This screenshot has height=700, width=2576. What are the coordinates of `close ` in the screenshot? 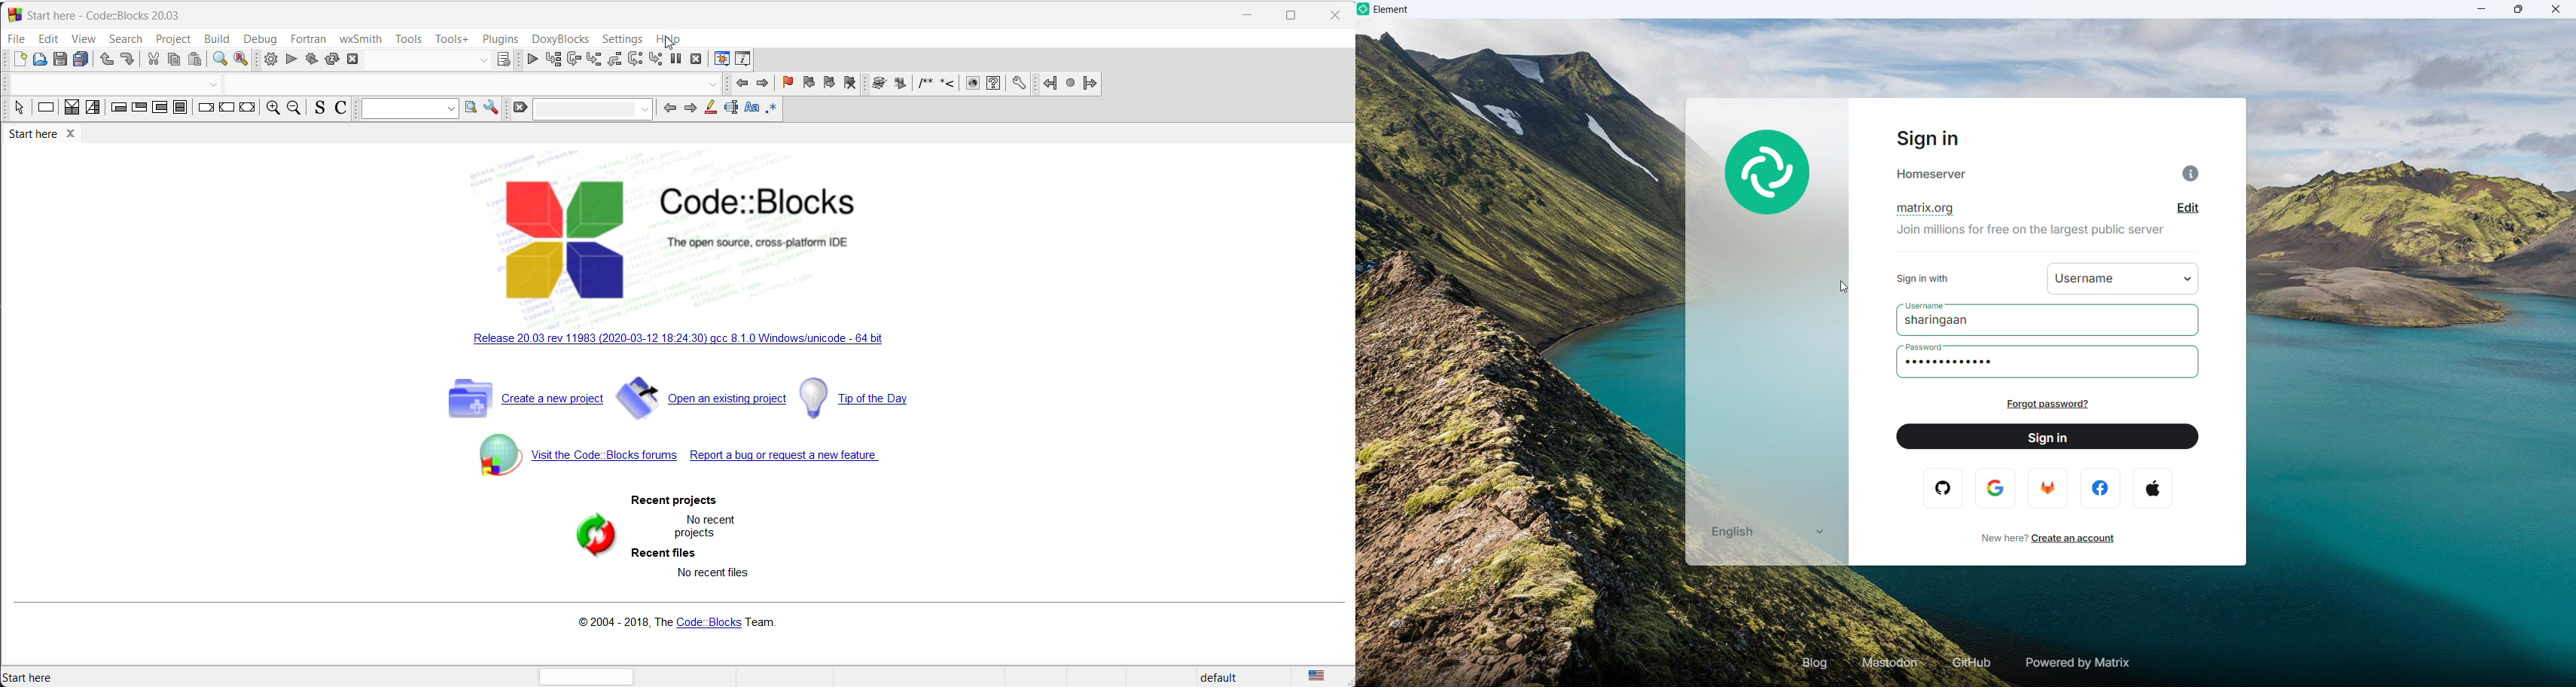 It's located at (2555, 9).